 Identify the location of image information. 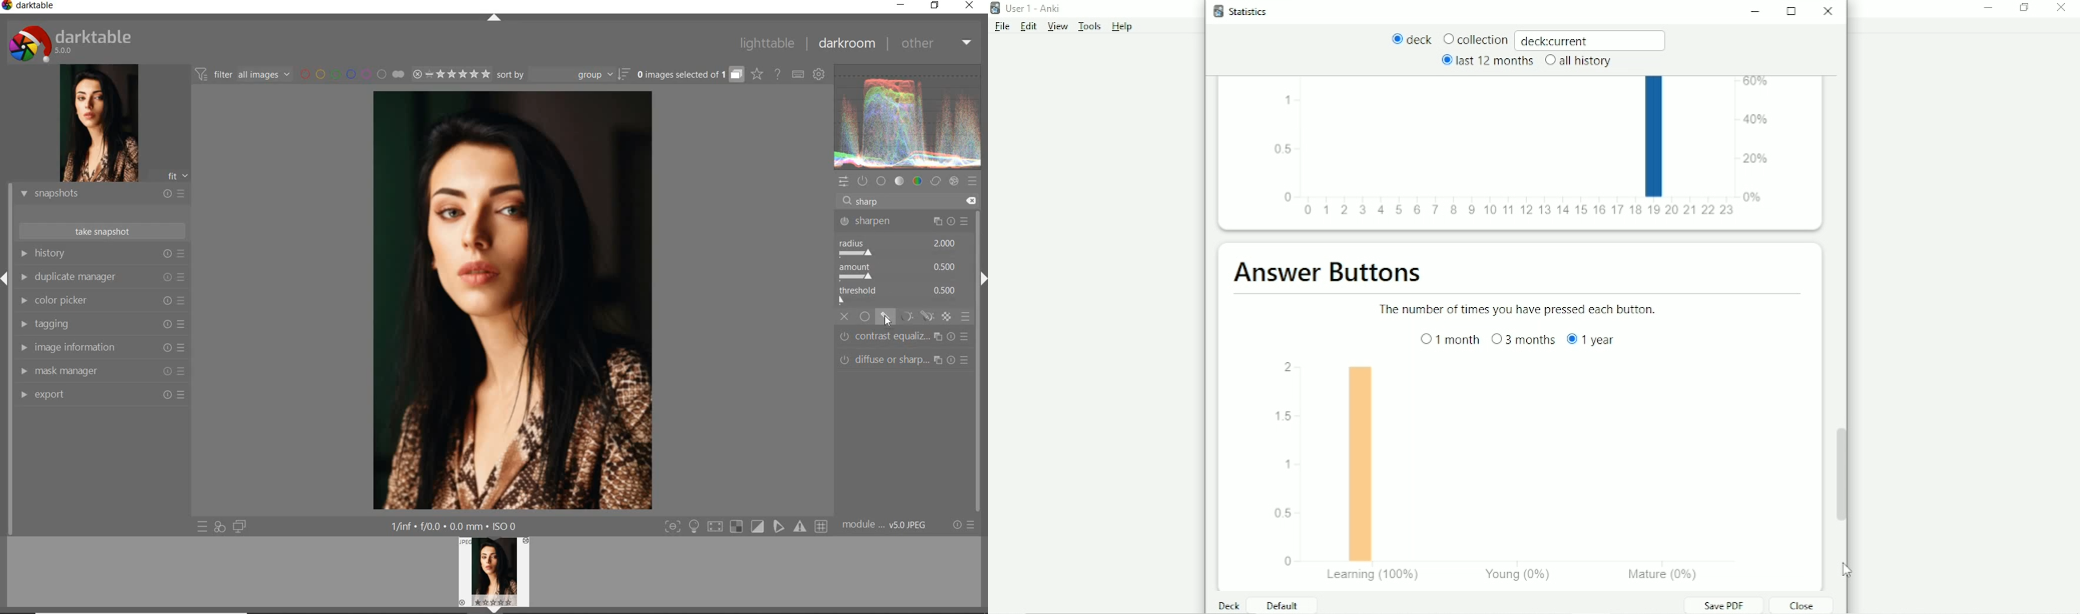
(101, 348).